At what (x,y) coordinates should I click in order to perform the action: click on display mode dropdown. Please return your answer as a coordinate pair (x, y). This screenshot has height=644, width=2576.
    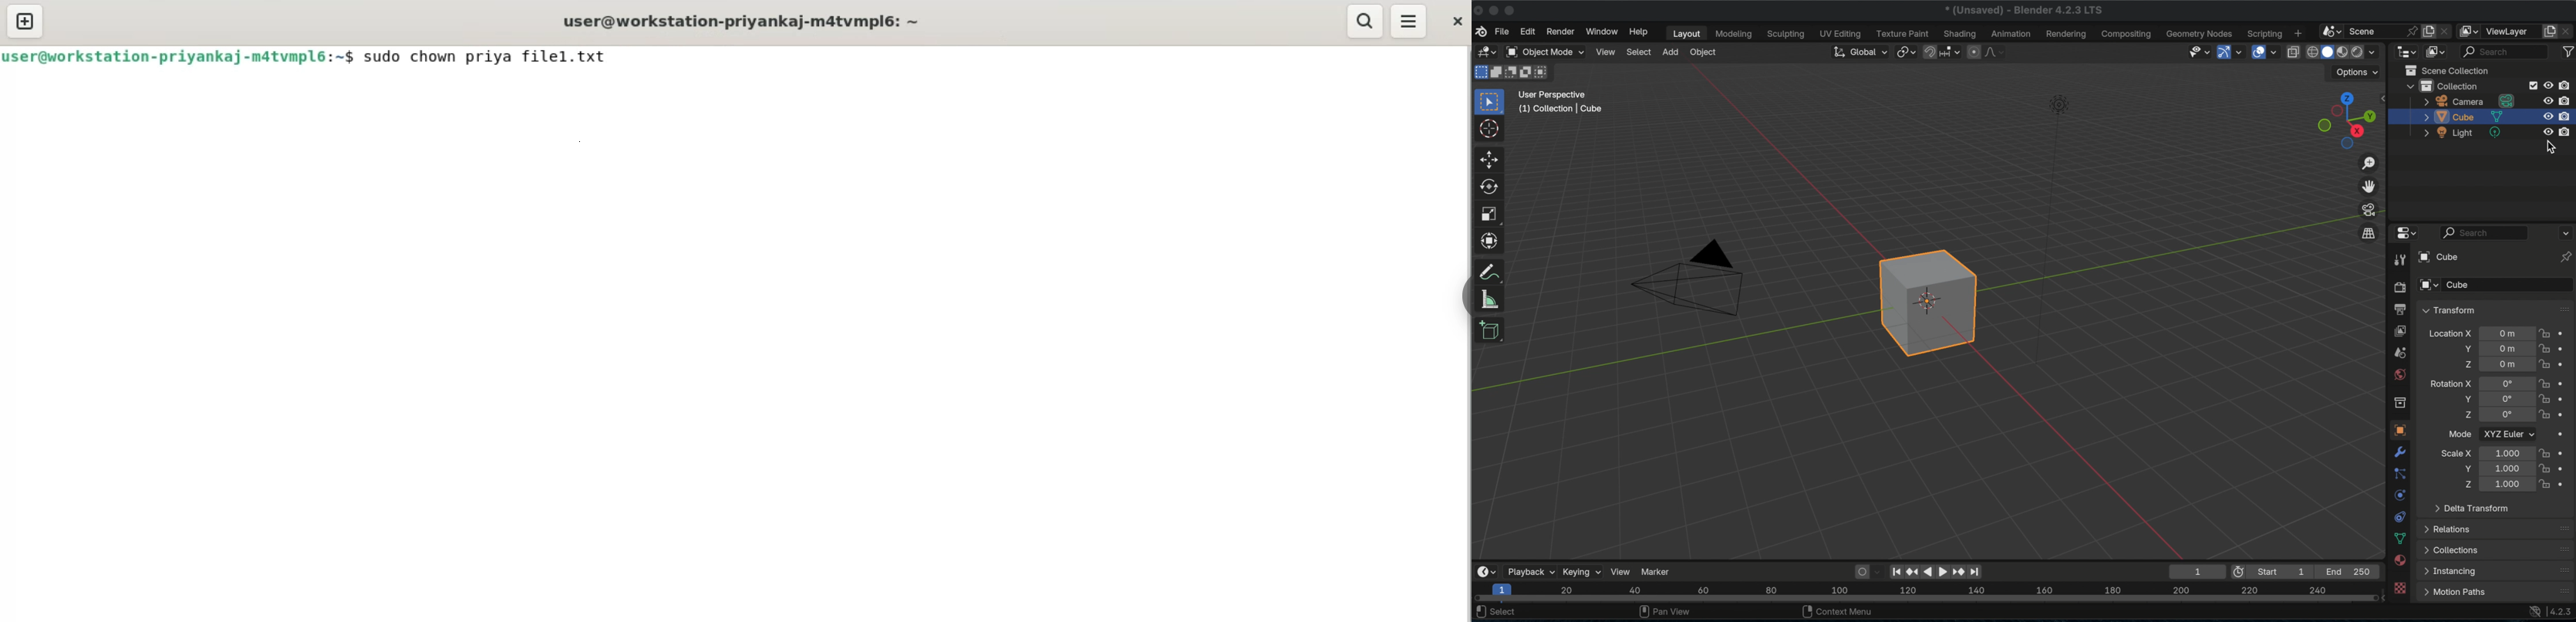
    Looking at the image, I should click on (2435, 52).